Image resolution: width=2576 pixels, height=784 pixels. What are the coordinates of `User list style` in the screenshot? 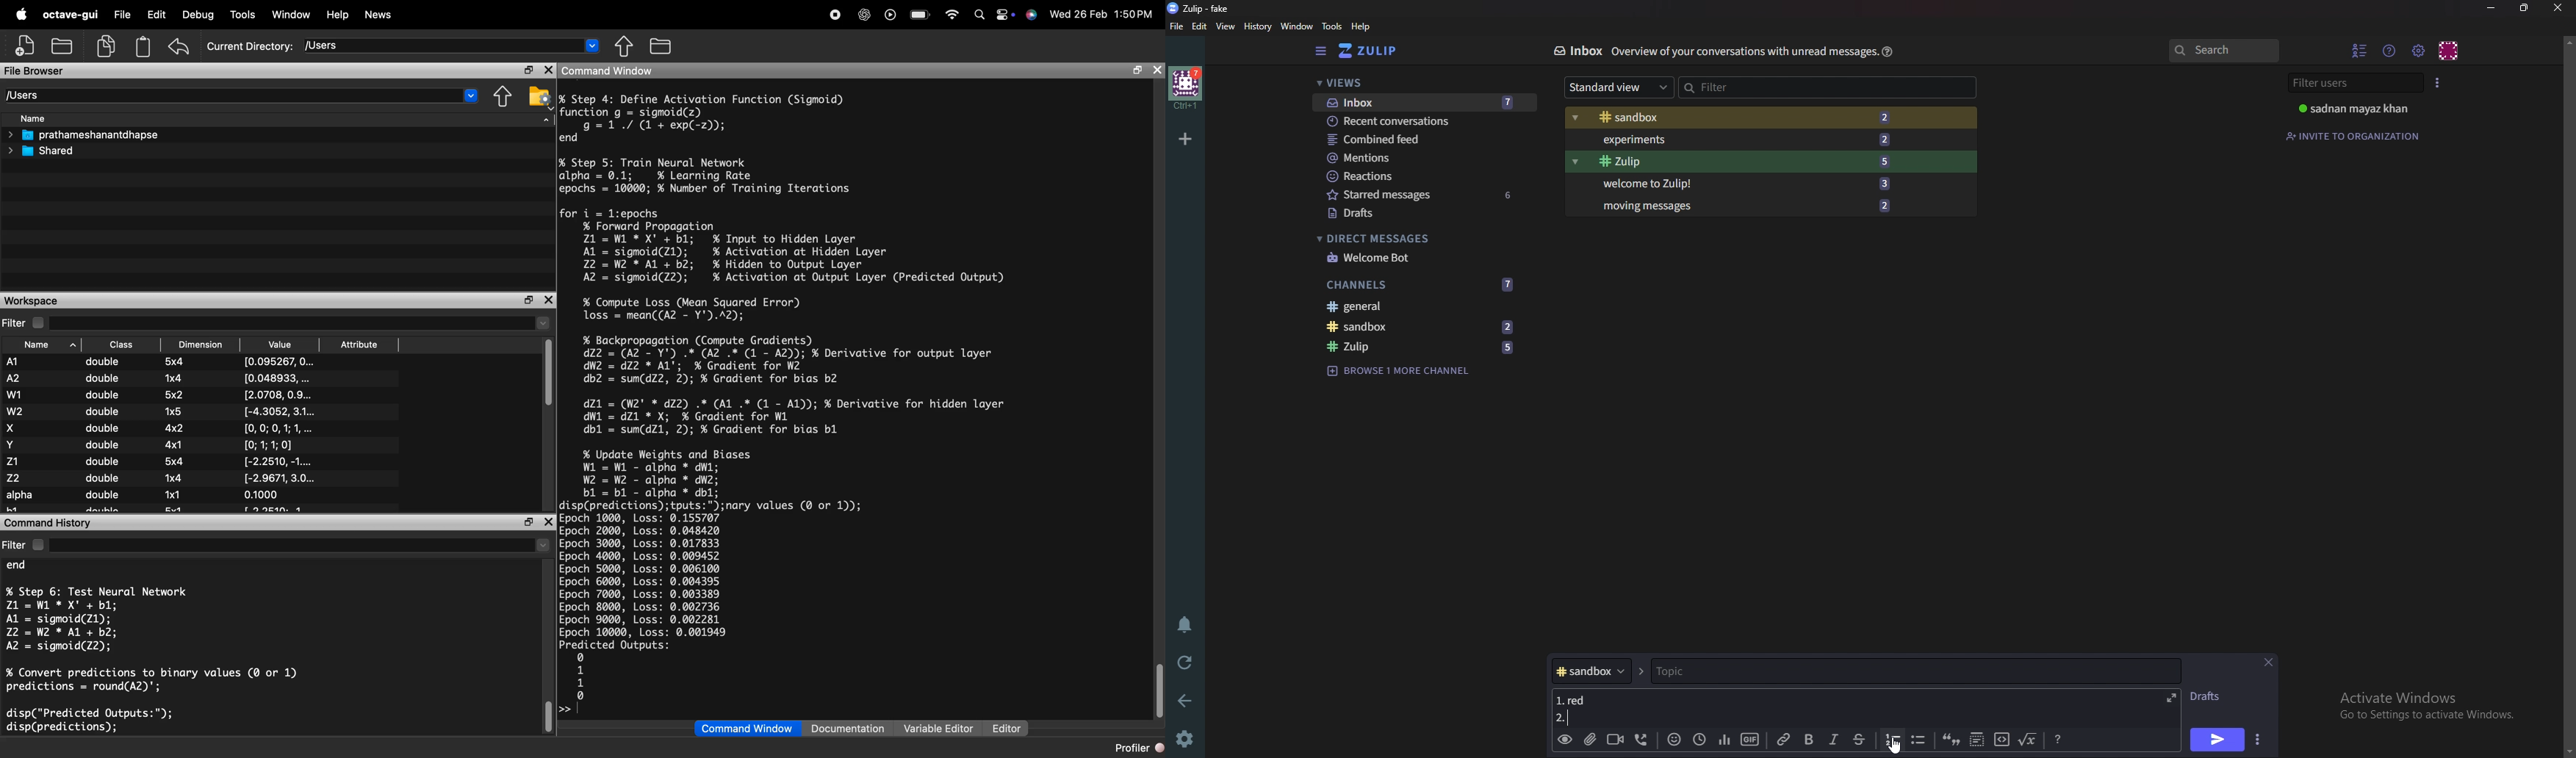 It's located at (2439, 82).